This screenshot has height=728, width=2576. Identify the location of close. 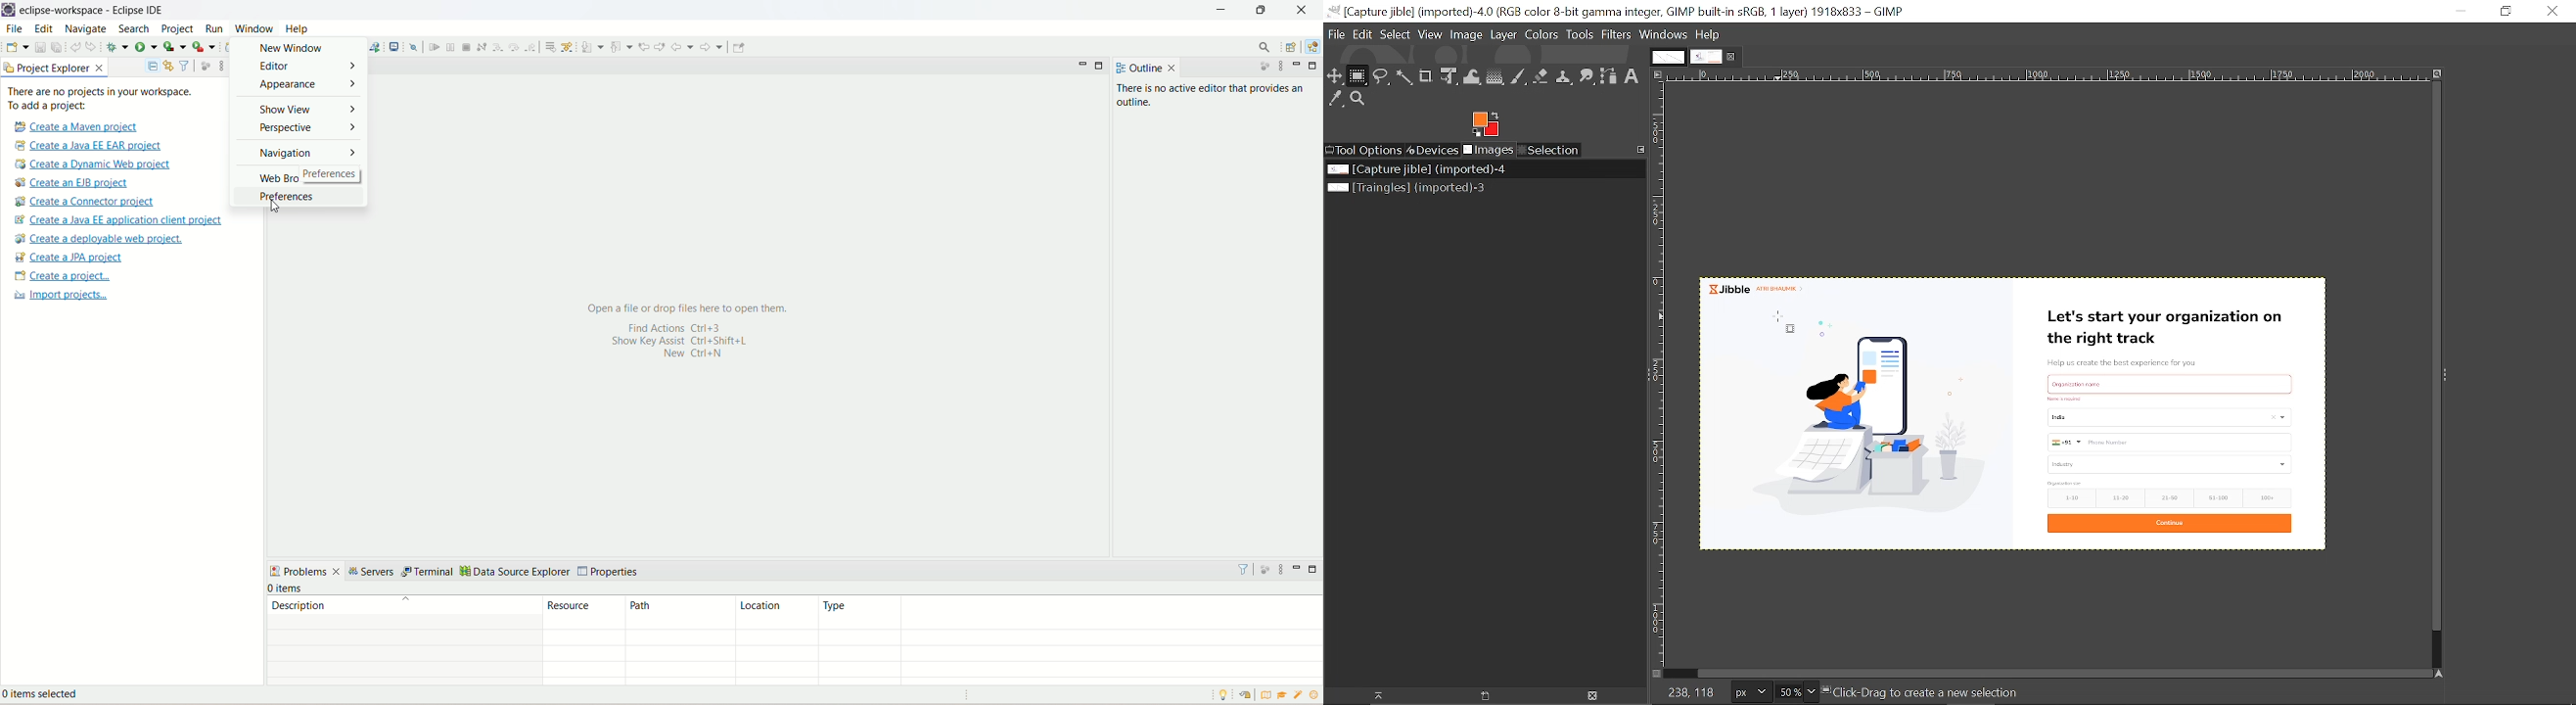
(1173, 68).